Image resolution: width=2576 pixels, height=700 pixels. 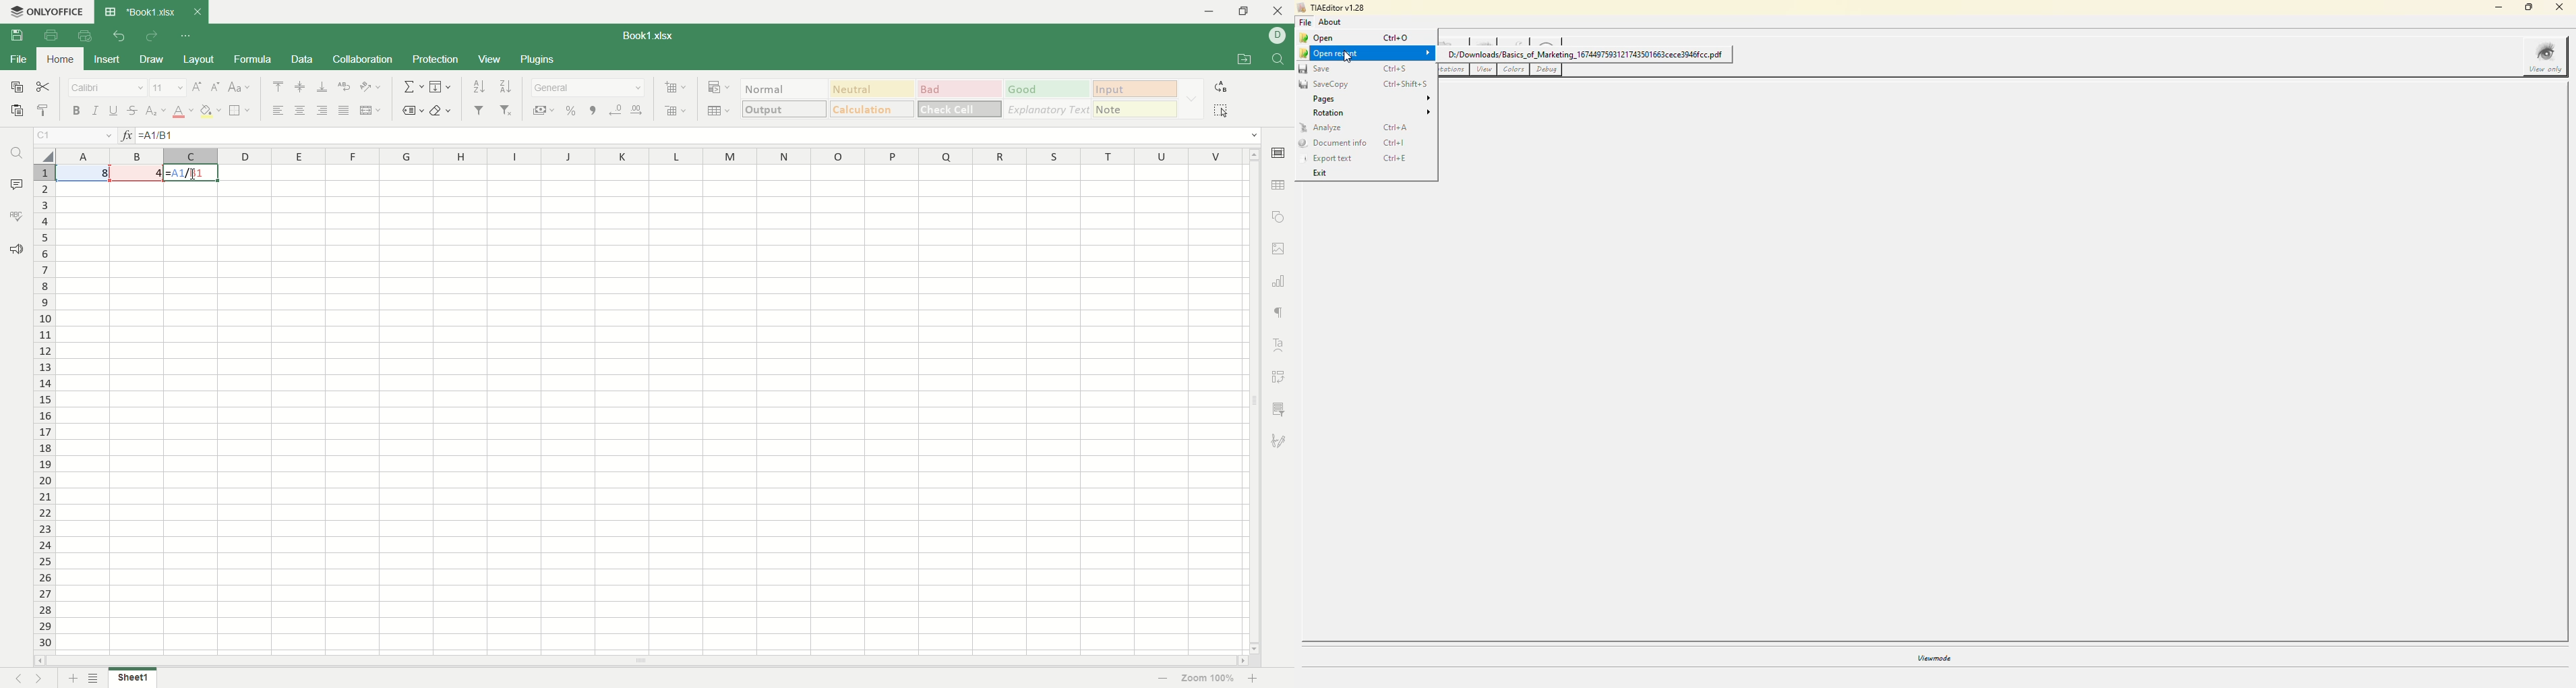 I want to click on increase decimal, so click(x=638, y=110).